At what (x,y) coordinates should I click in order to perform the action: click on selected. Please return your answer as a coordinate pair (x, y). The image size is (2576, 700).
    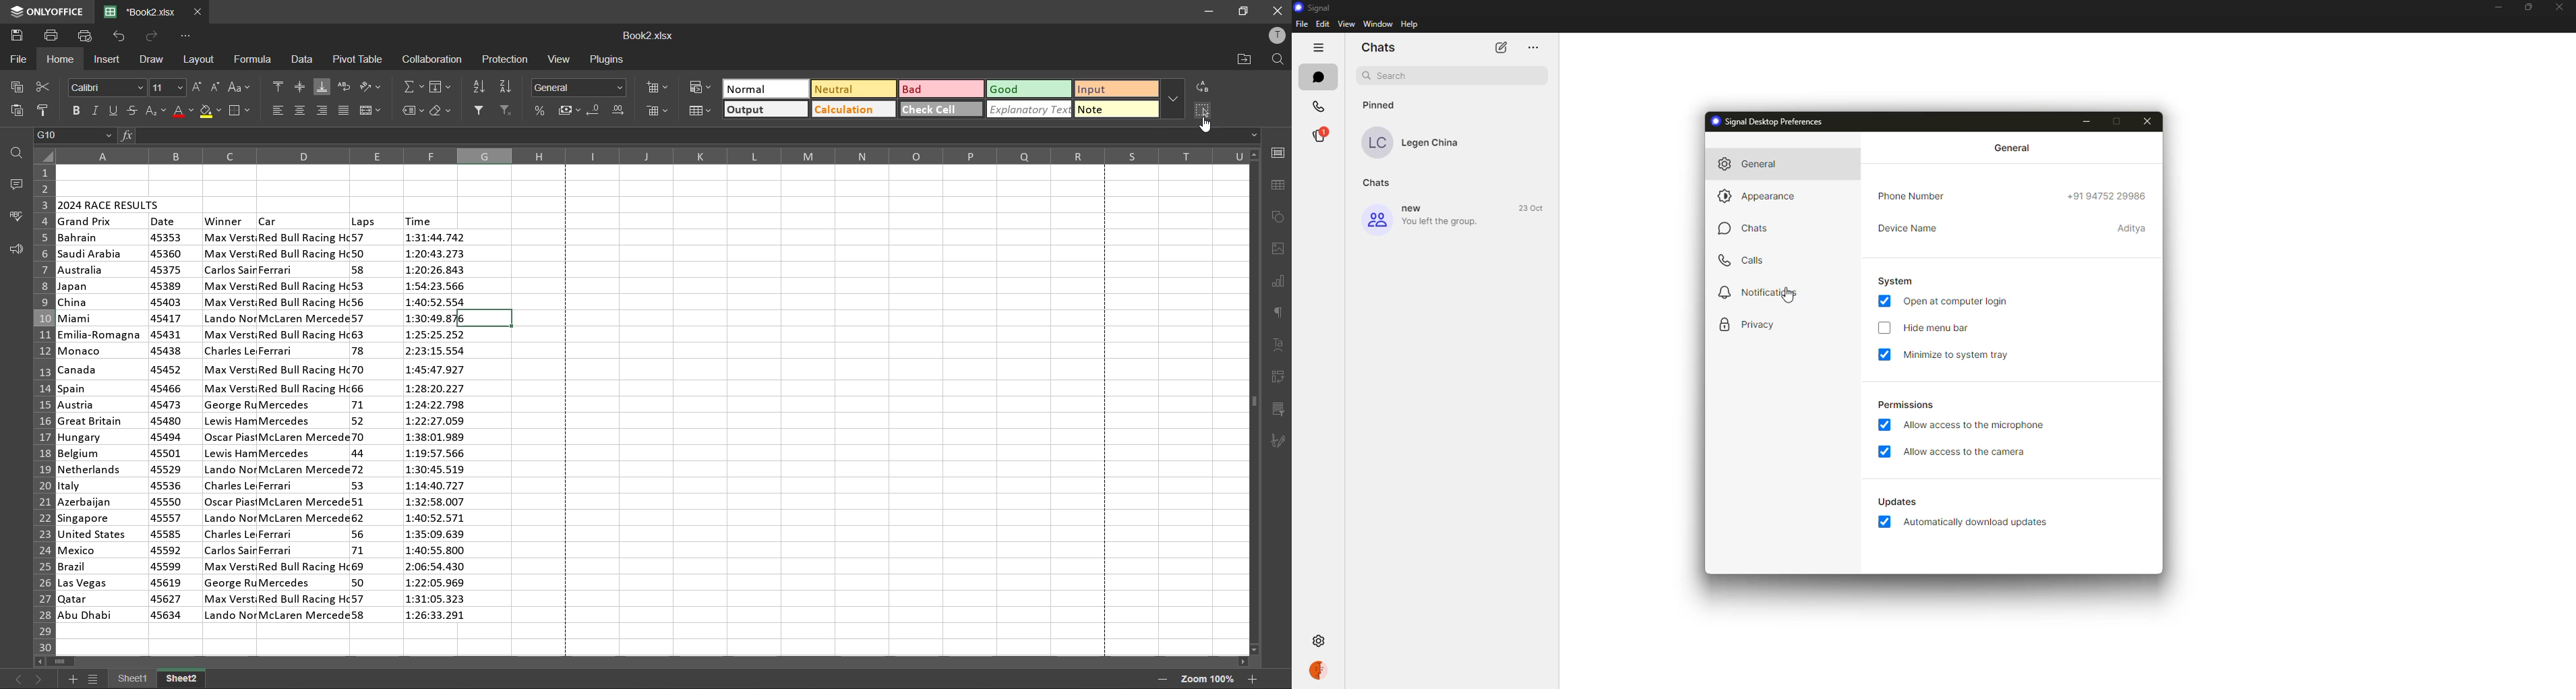
    Looking at the image, I should click on (1884, 452).